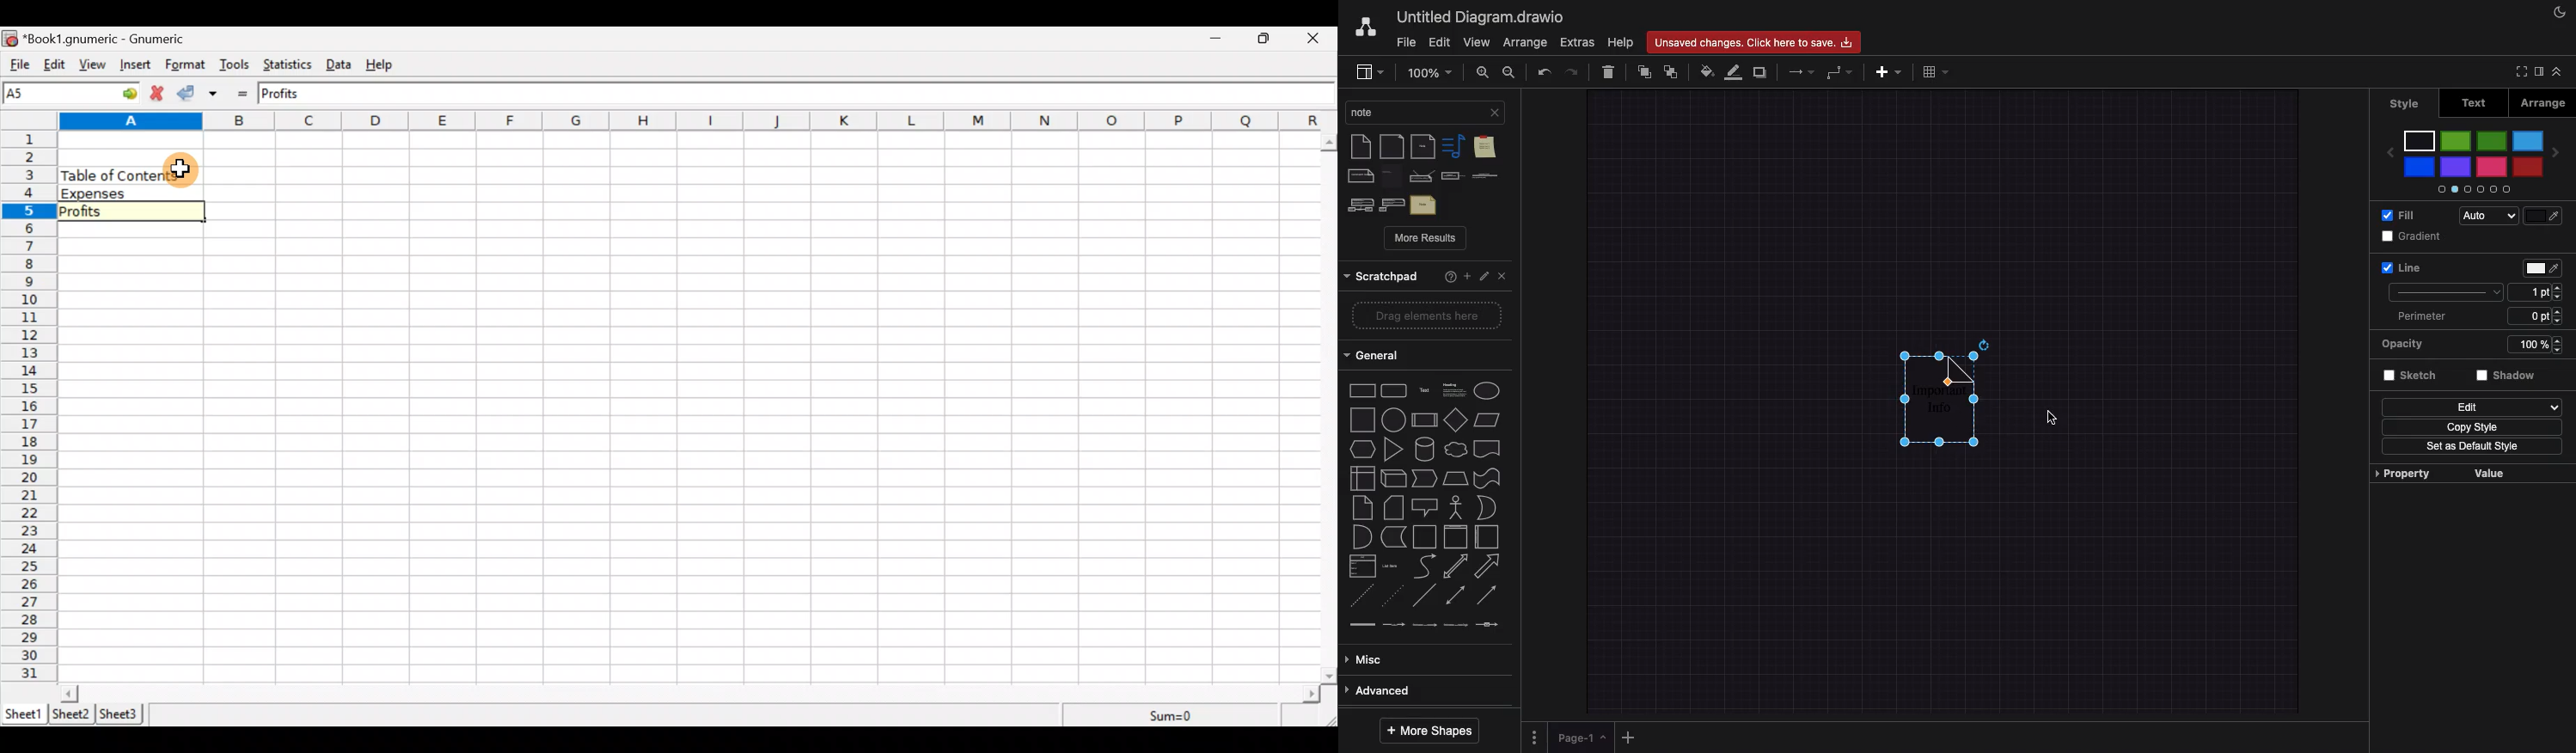 Image resolution: width=2576 pixels, height=756 pixels. I want to click on scroll right, so click(1311, 694).